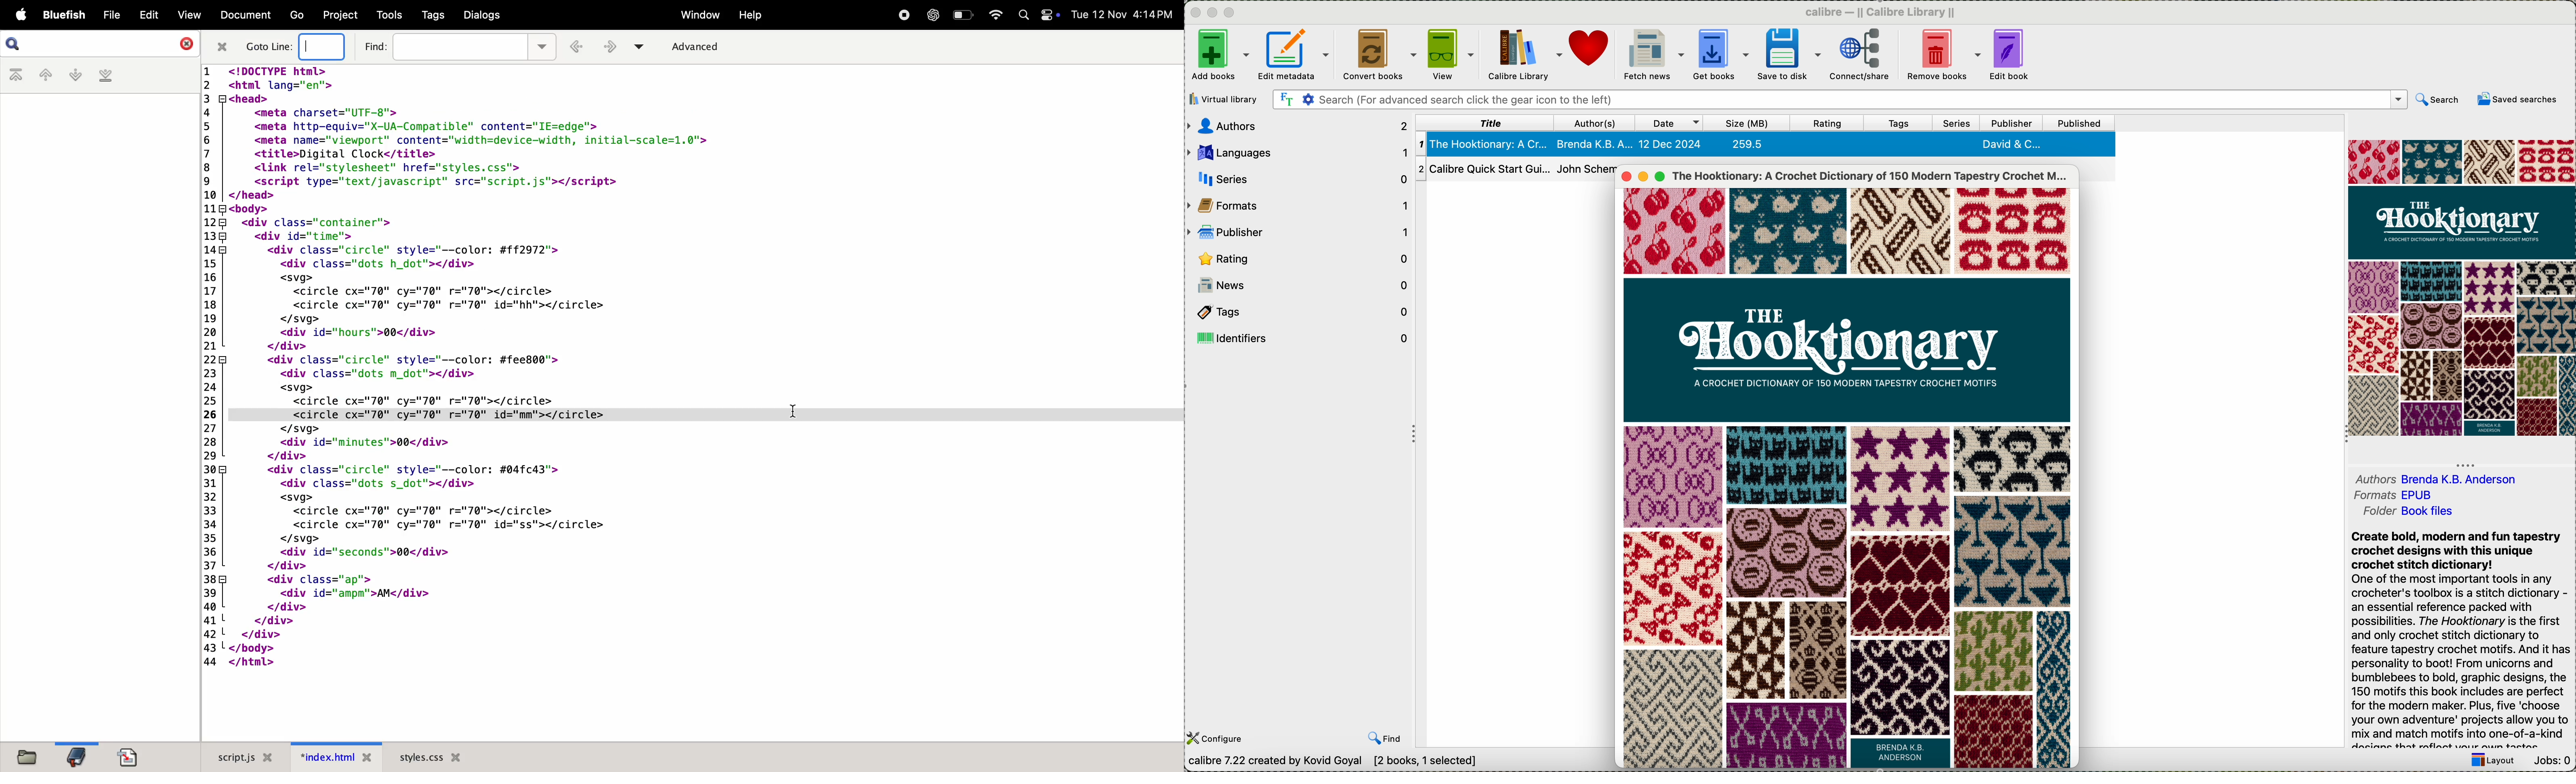 The height and width of the screenshot is (784, 2576). Describe the element at coordinates (1484, 122) in the screenshot. I see `title` at that location.